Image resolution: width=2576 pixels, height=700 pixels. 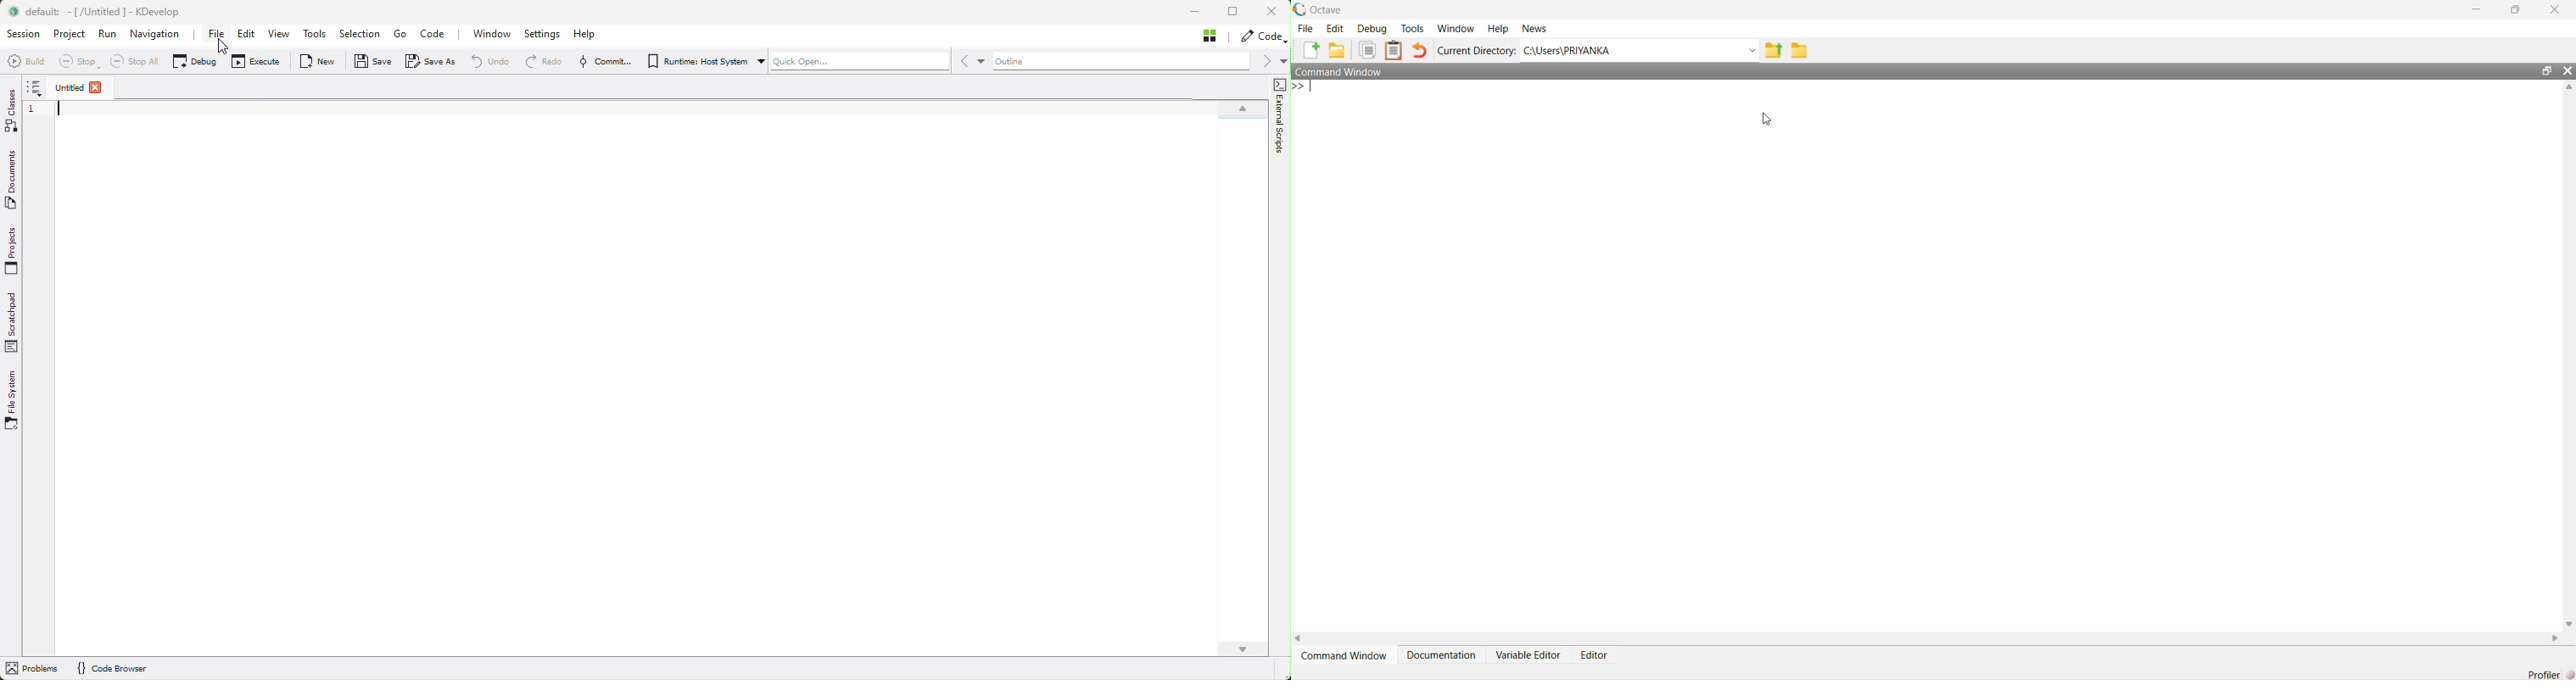 I want to click on Copy, so click(x=1366, y=50).